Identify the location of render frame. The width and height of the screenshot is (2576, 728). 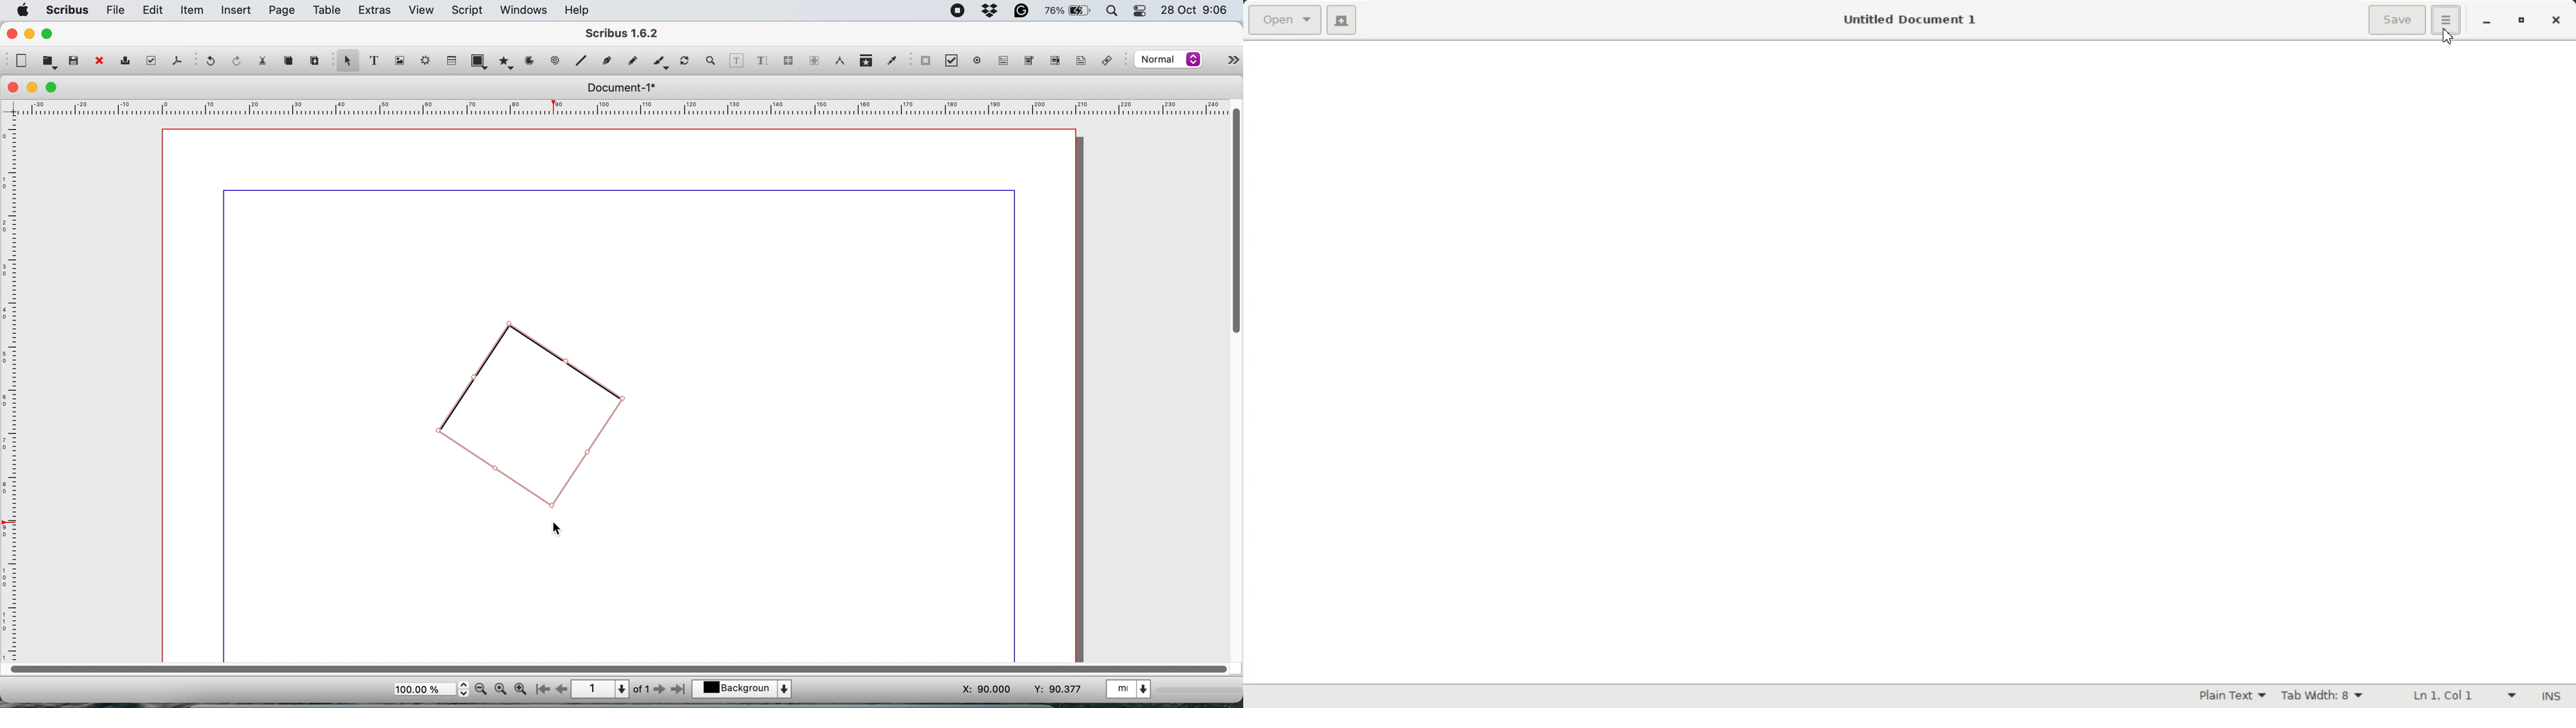
(428, 63).